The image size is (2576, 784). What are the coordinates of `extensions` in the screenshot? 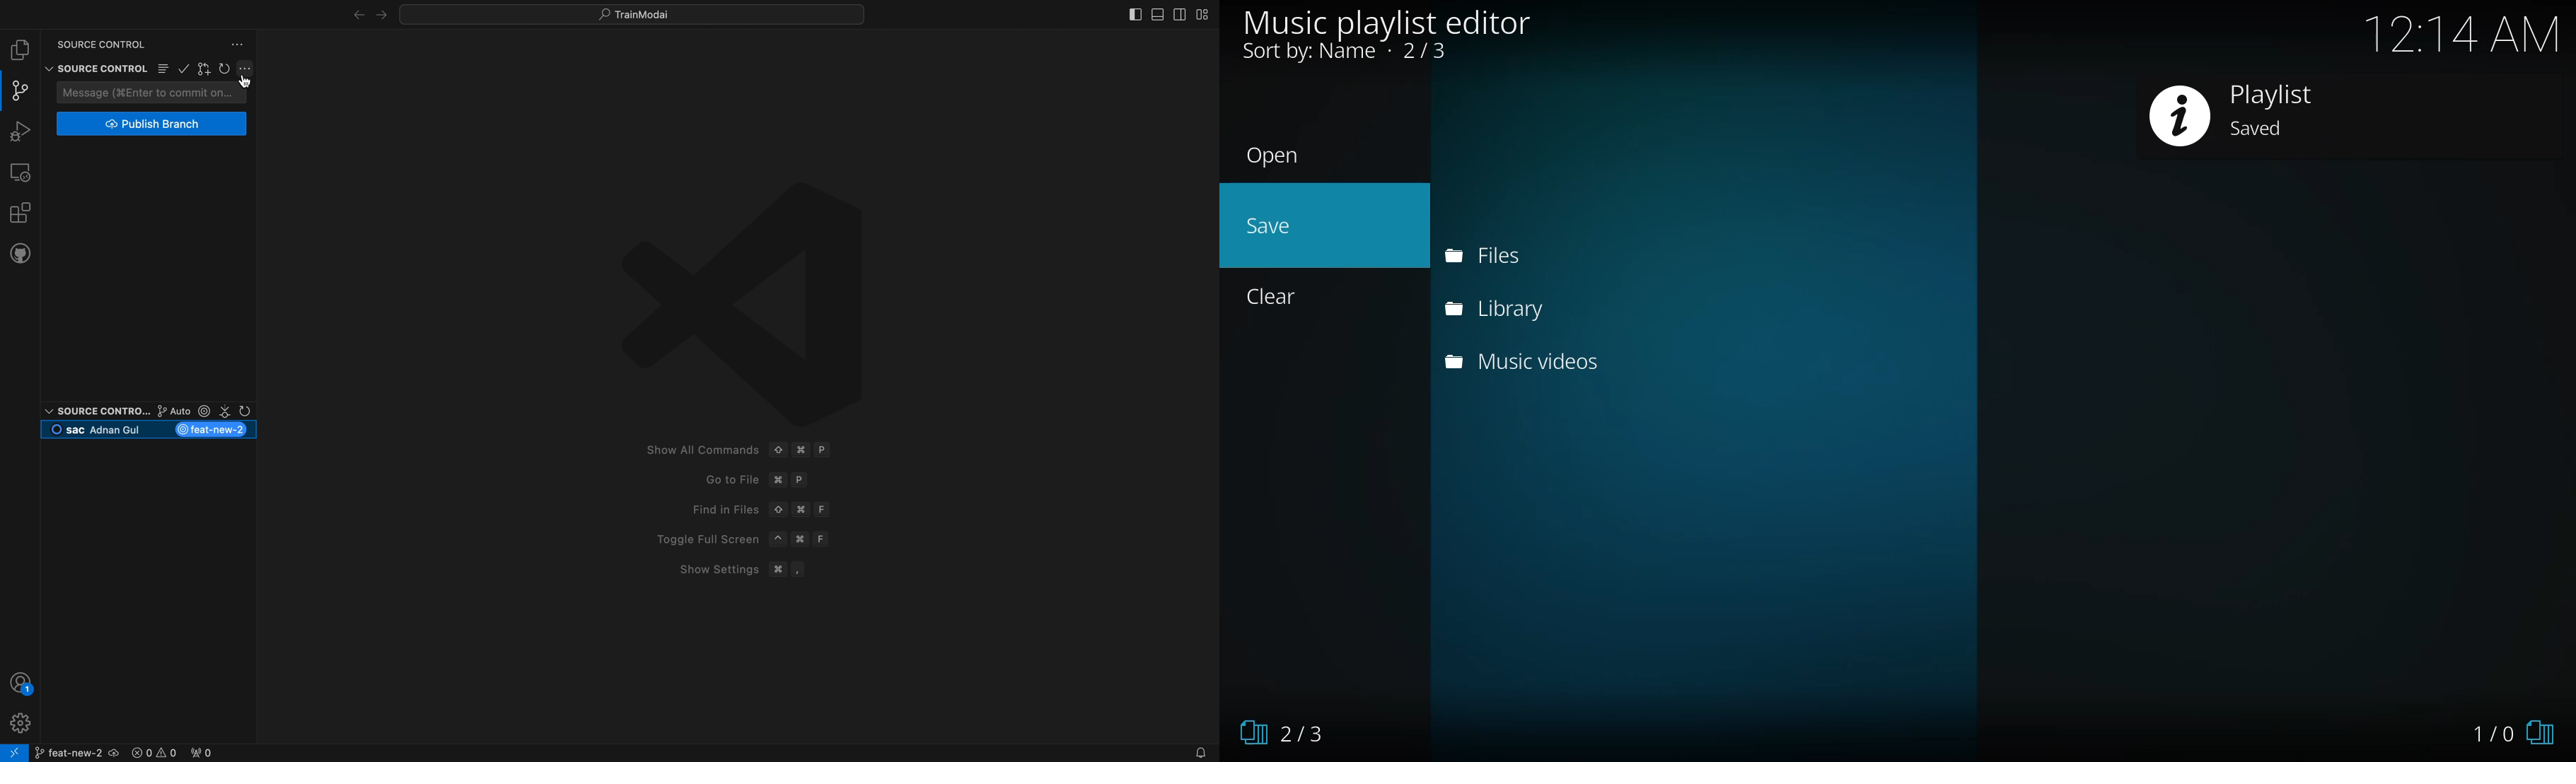 It's located at (19, 211).